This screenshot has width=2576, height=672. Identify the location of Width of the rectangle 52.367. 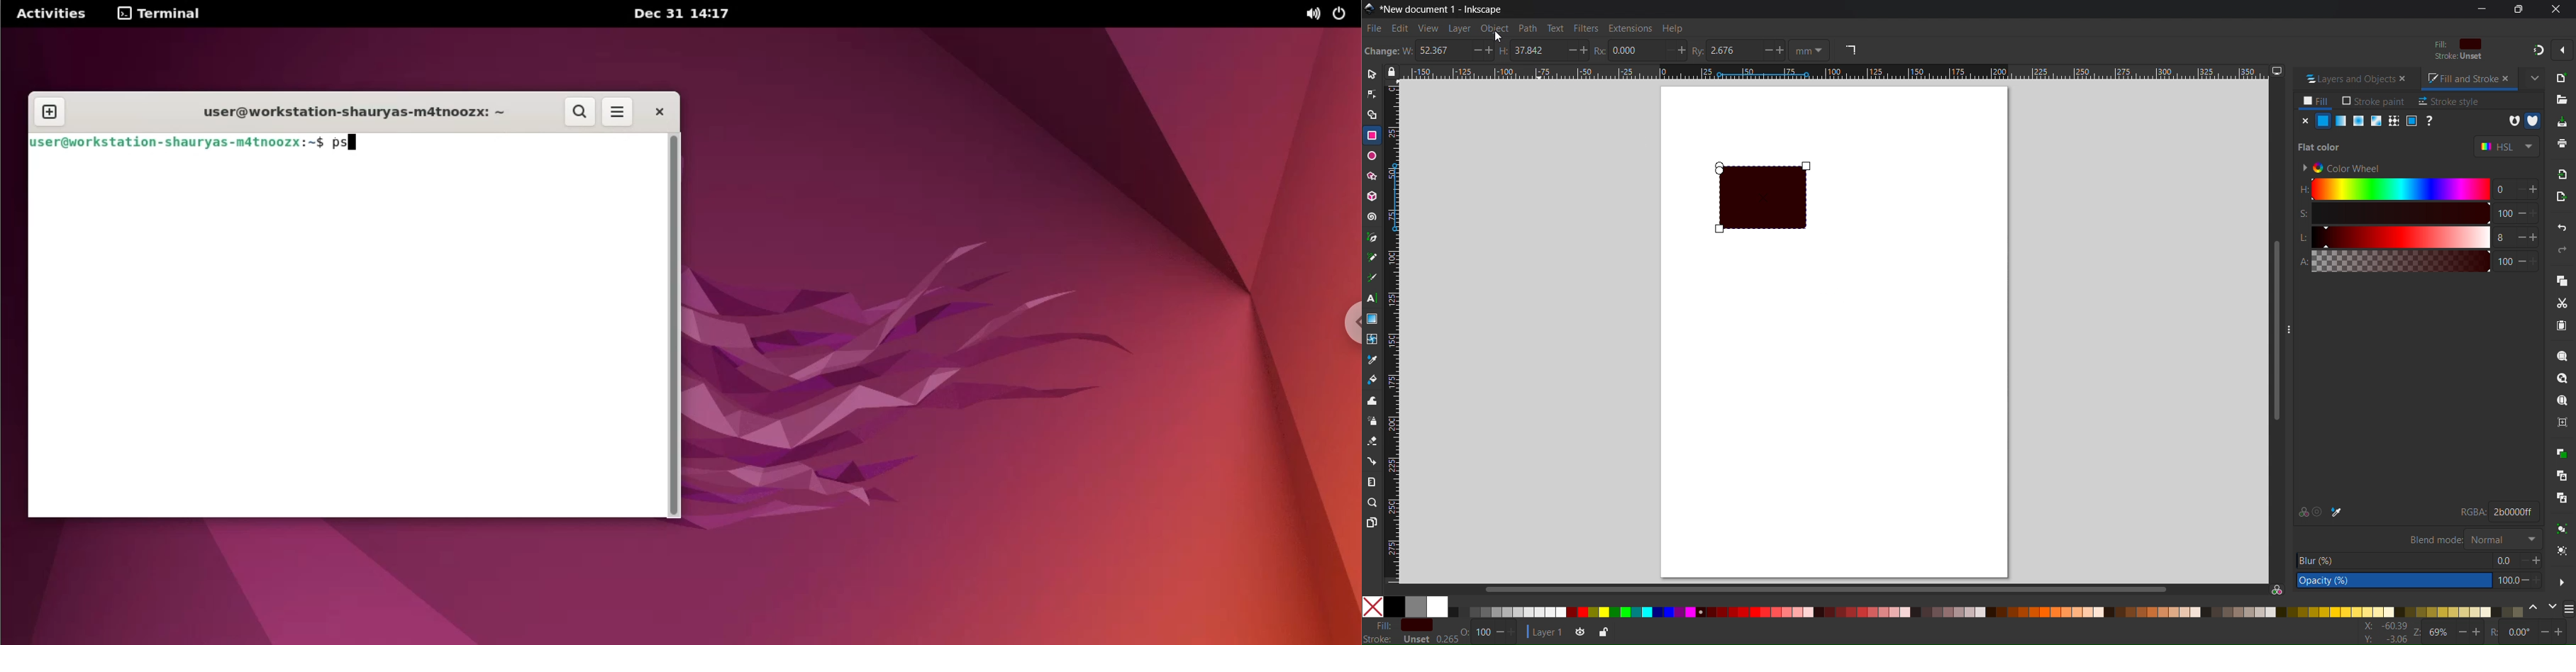
(1438, 51).